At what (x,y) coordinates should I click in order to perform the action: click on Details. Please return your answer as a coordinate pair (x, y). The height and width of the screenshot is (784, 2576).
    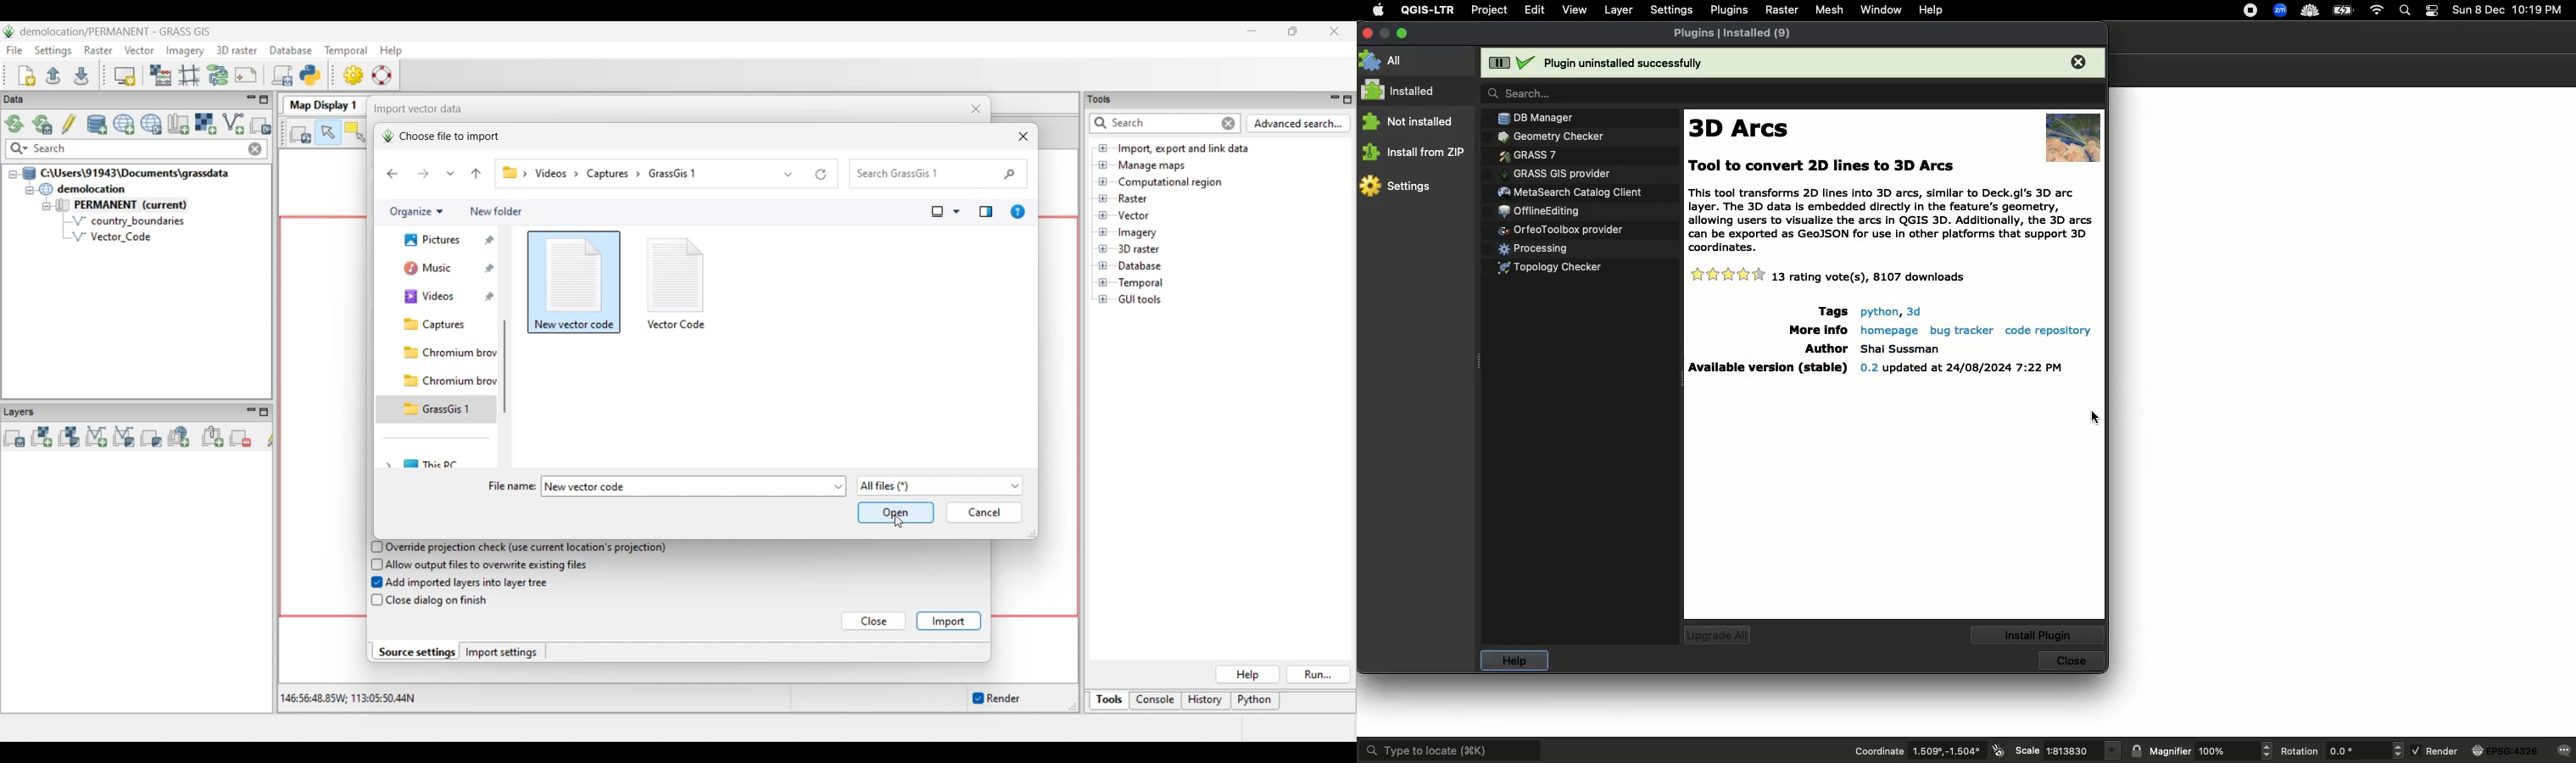
    Looking at the image, I should click on (1869, 350).